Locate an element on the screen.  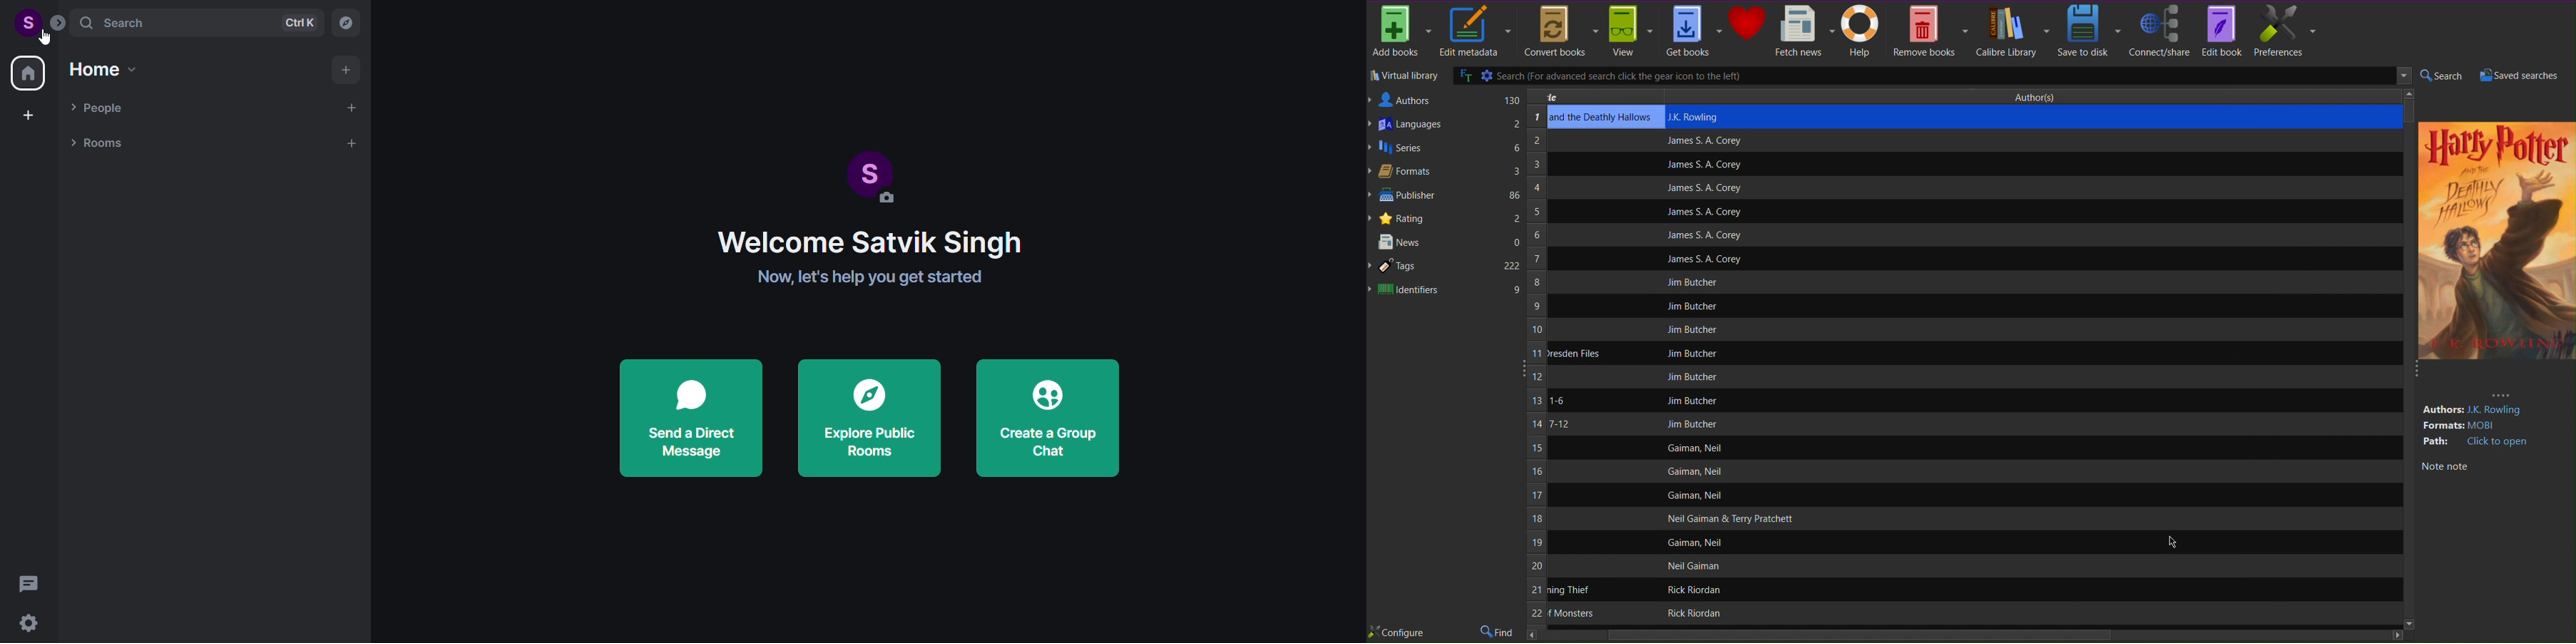
Publisher is located at coordinates (1446, 195).